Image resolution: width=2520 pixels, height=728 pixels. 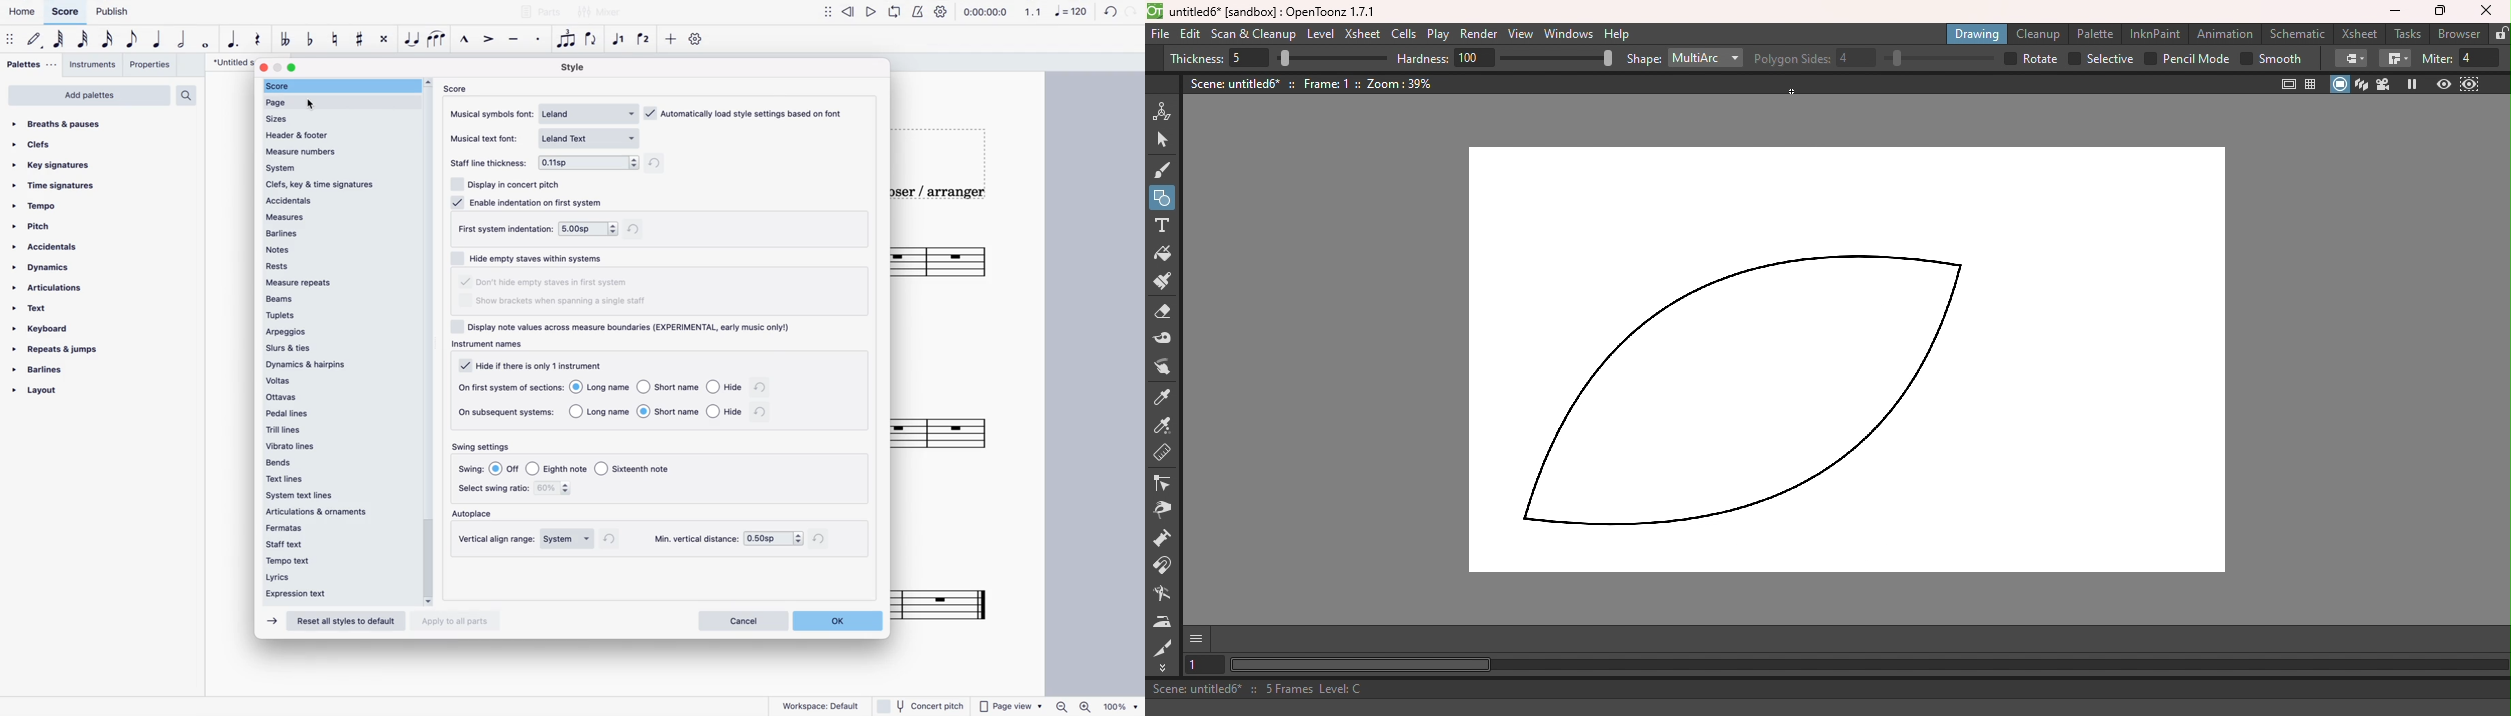 What do you see at coordinates (340, 103) in the screenshot?
I see `page` at bounding box center [340, 103].